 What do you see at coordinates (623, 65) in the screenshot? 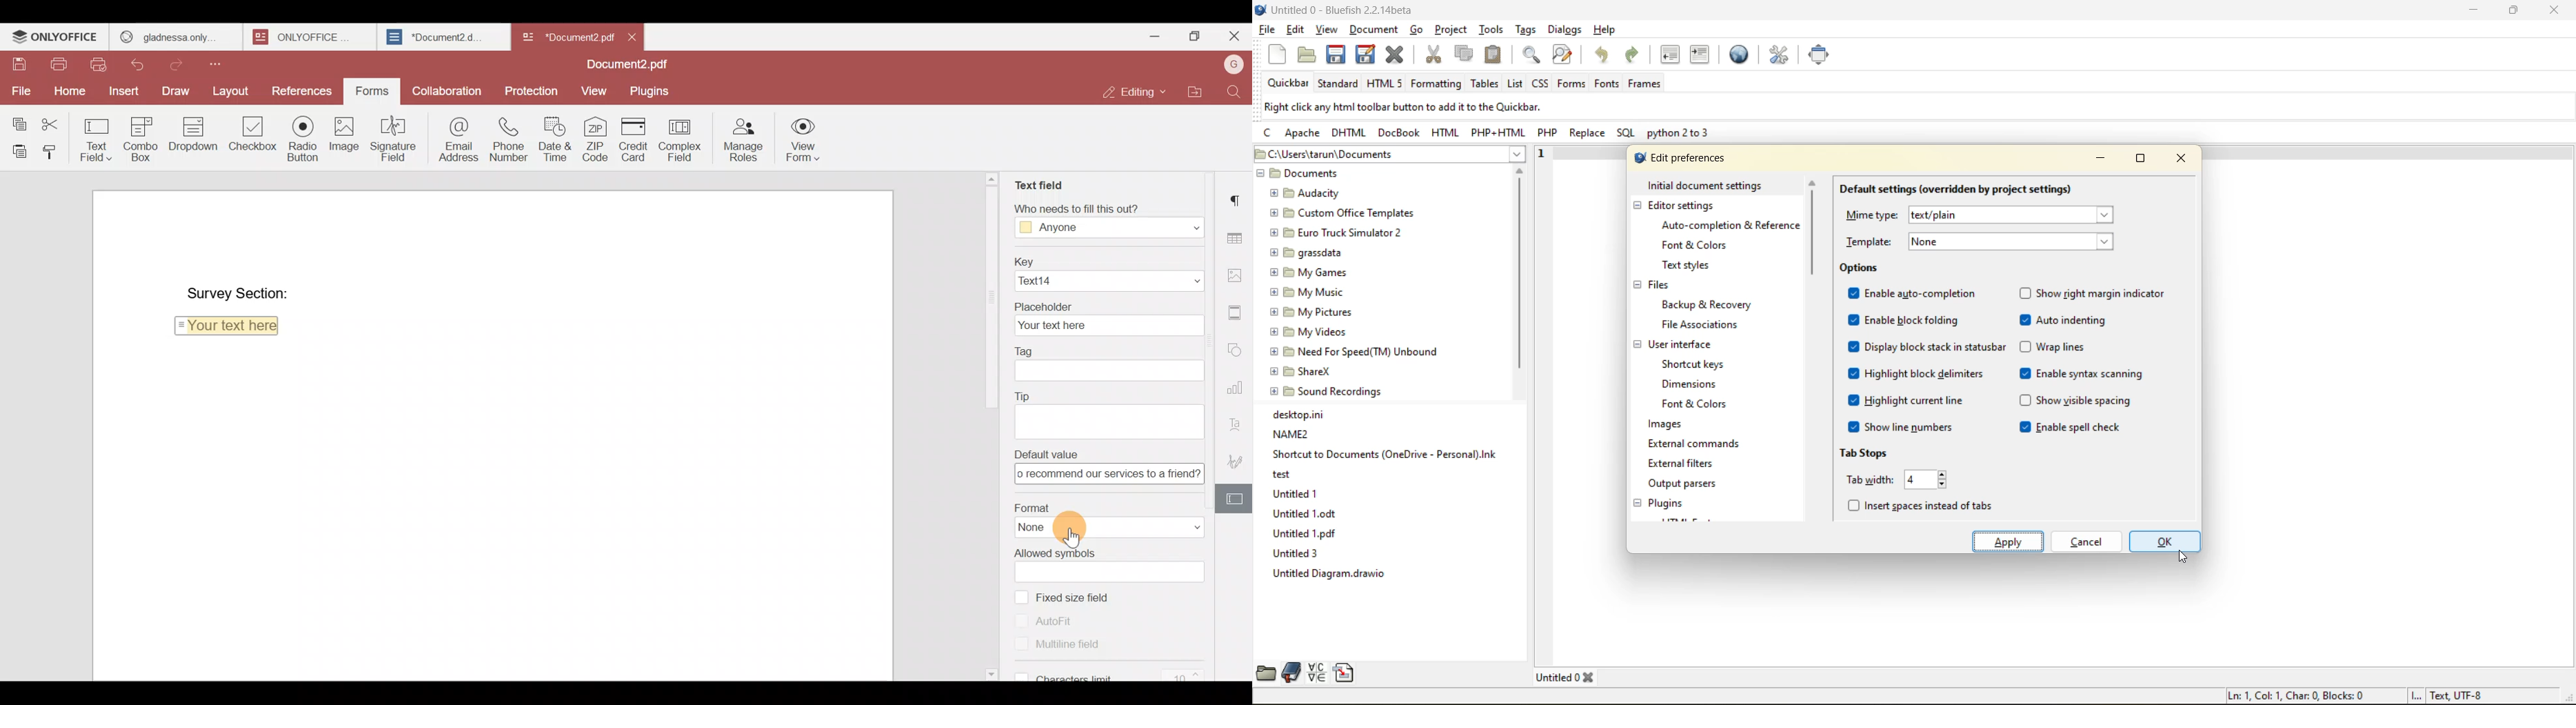
I see `Document2.pdf` at bounding box center [623, 65].